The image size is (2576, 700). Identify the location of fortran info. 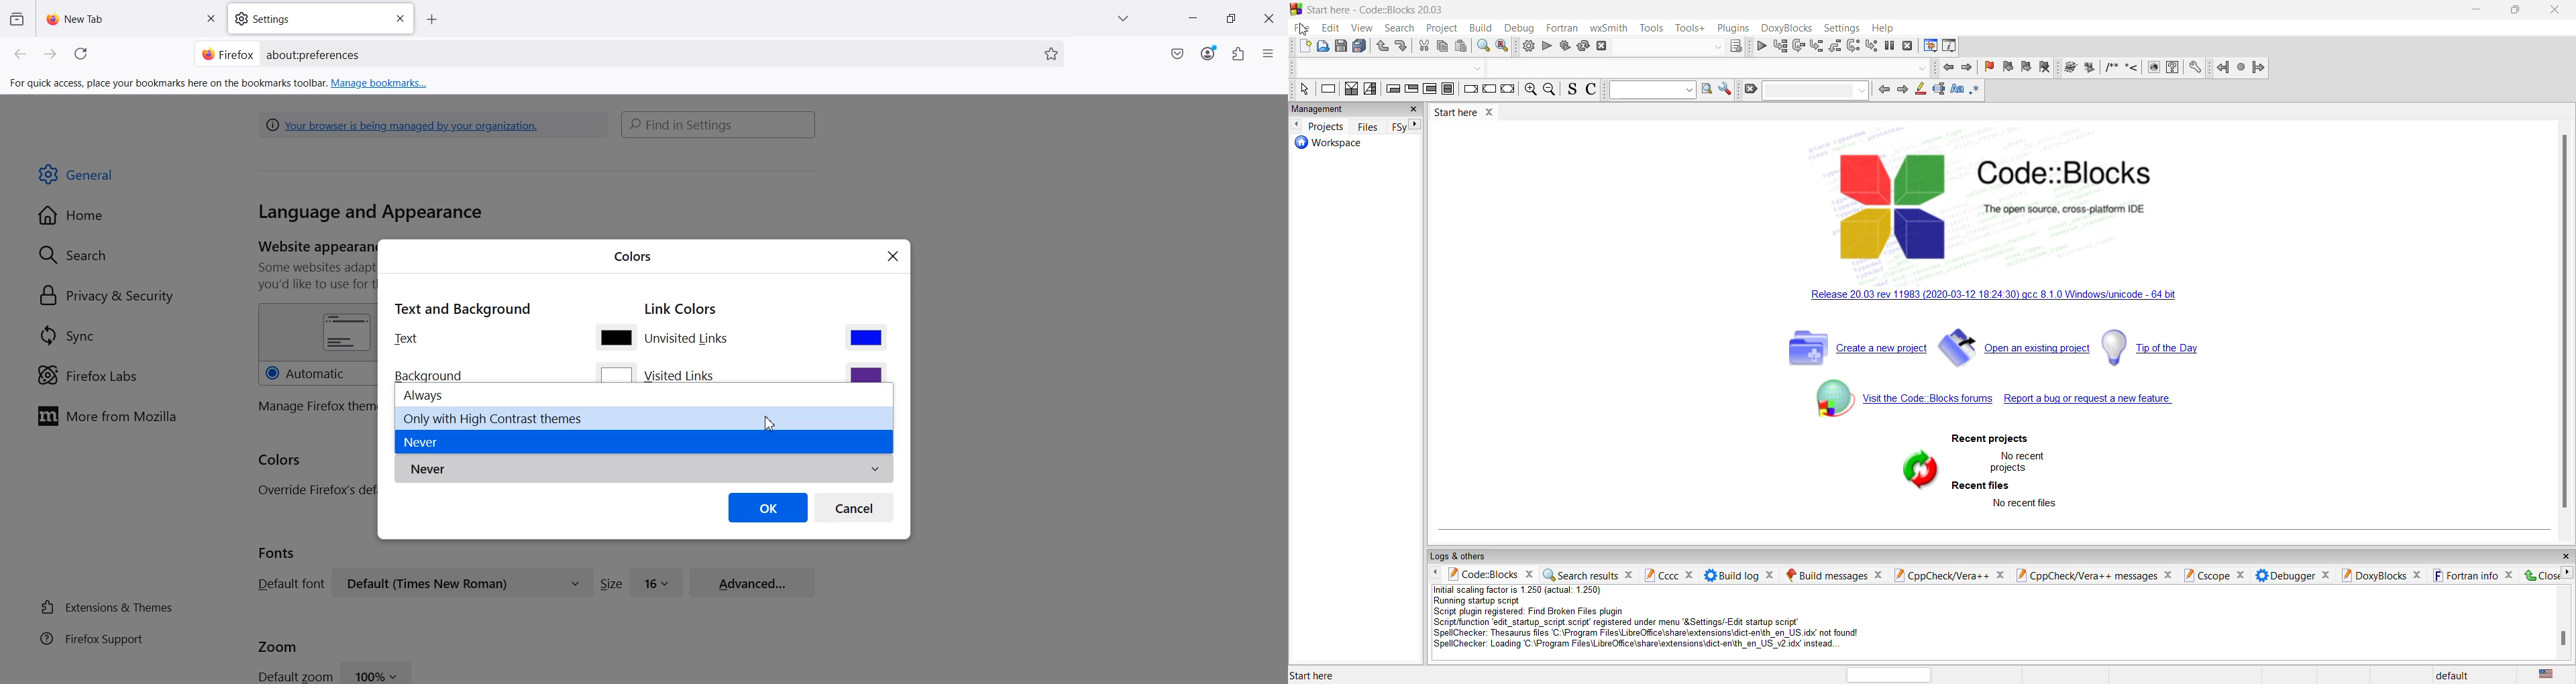
(2464, 575).